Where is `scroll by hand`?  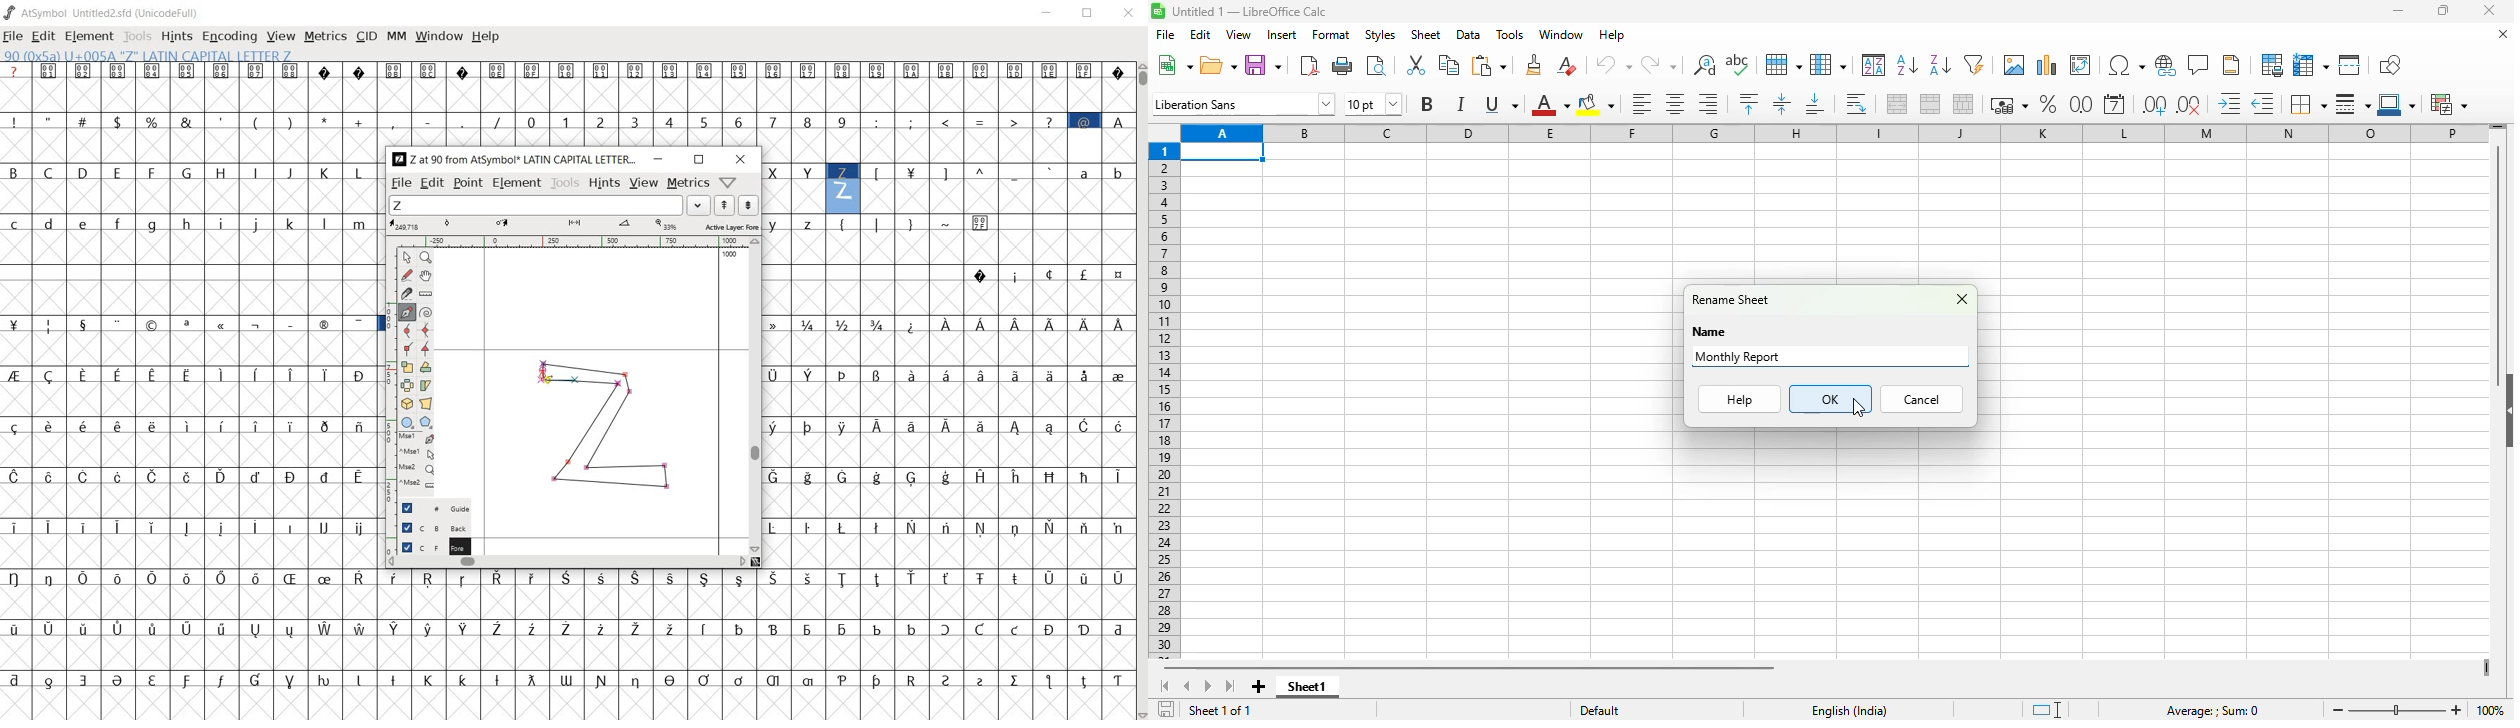
scroll by hand is located at coordinates (427, 275).